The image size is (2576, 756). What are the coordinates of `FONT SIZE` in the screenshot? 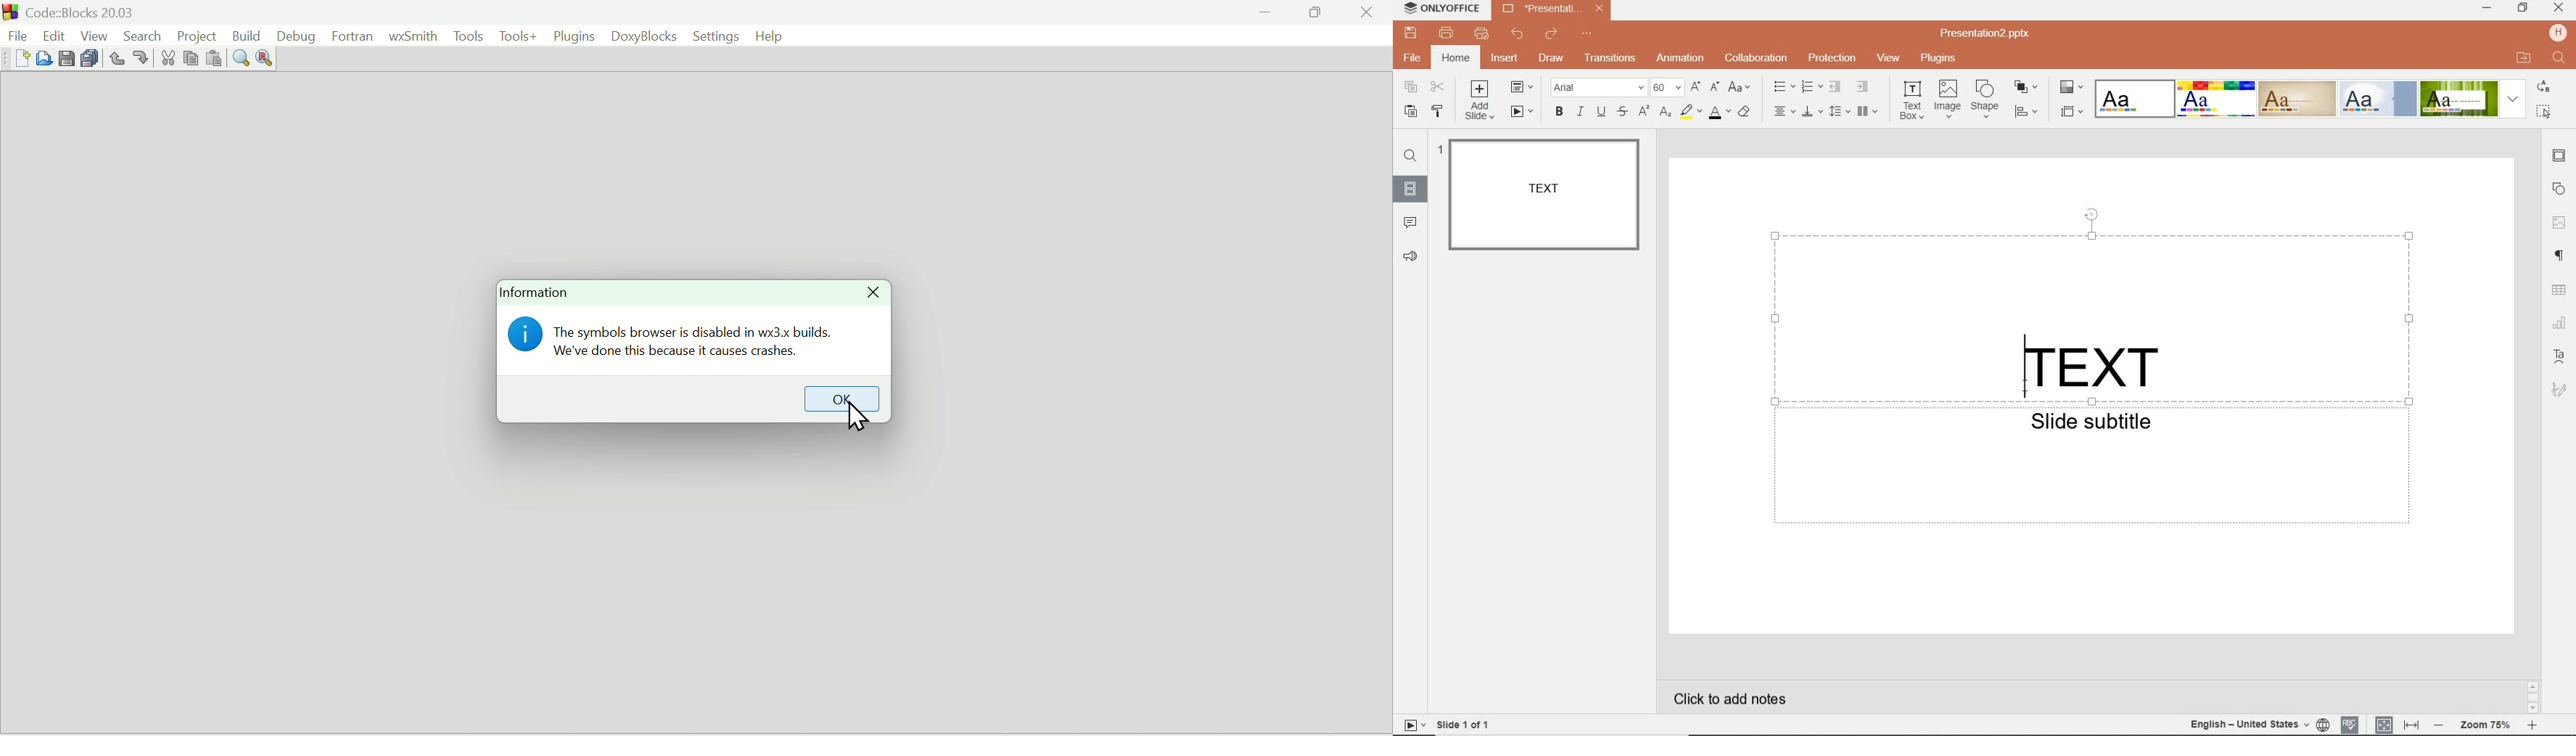 It's located at (1668, 88).